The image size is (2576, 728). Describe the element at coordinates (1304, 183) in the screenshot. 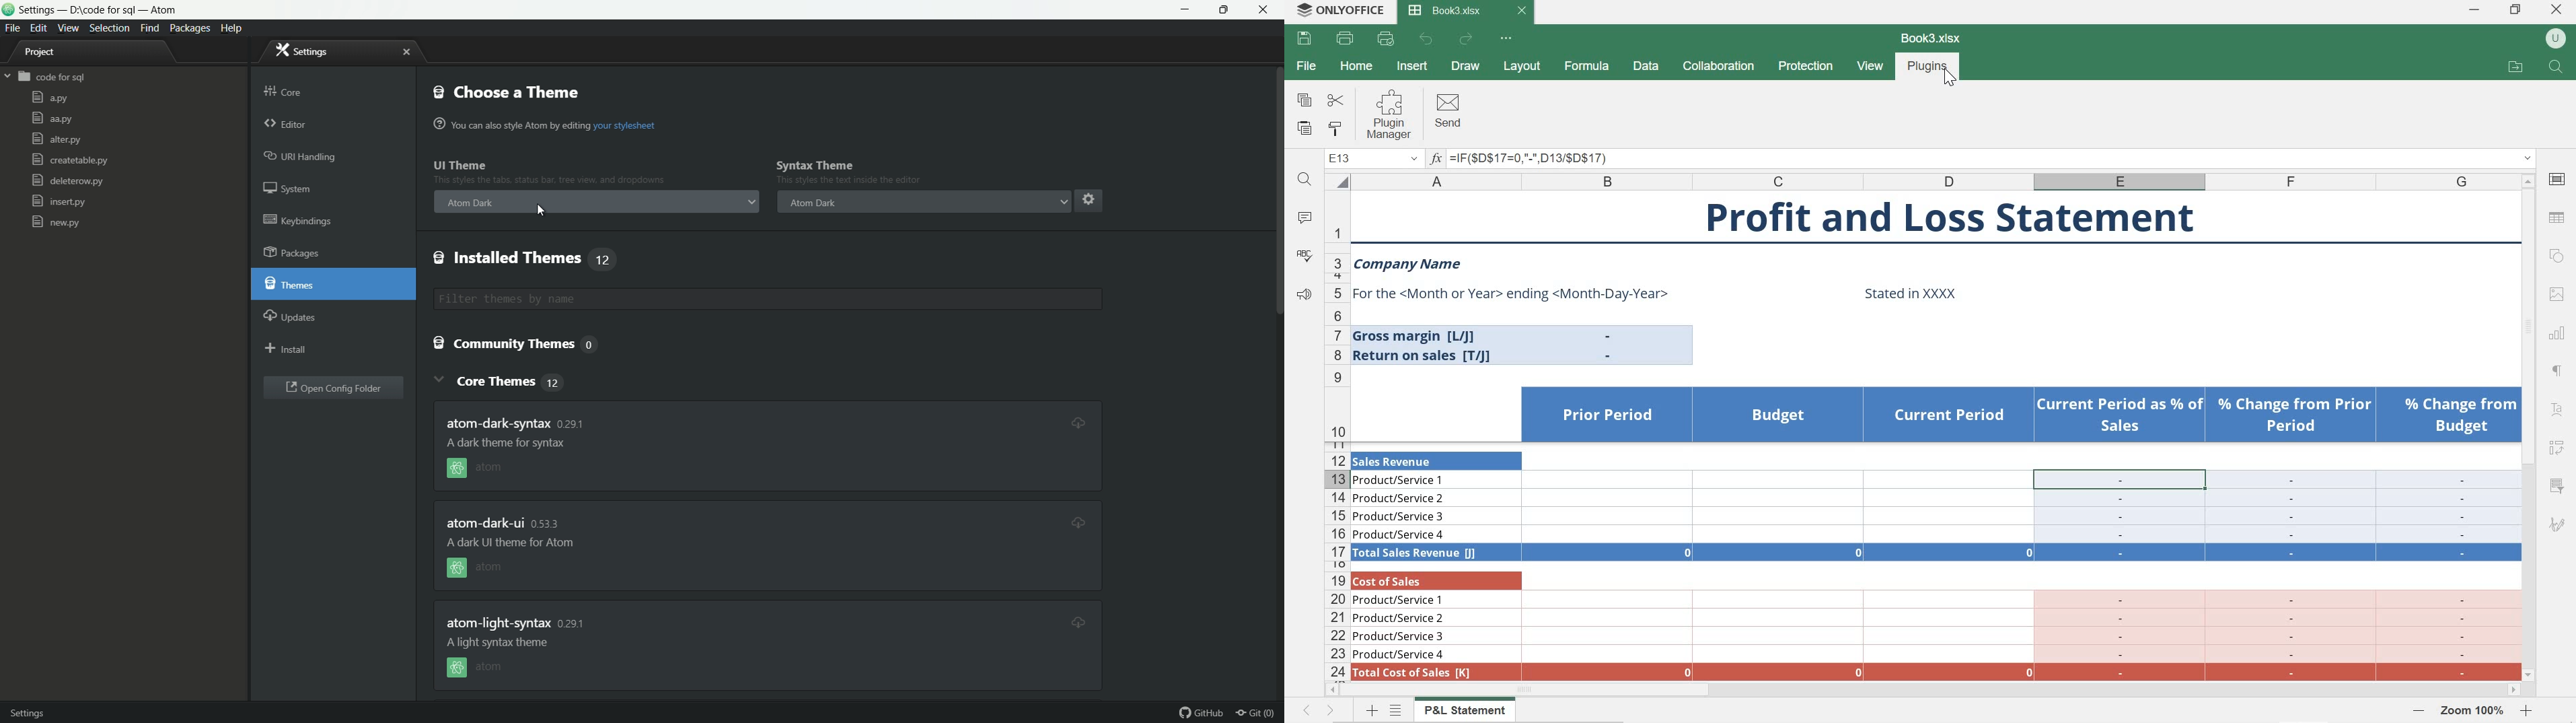

I see `find` at that location.